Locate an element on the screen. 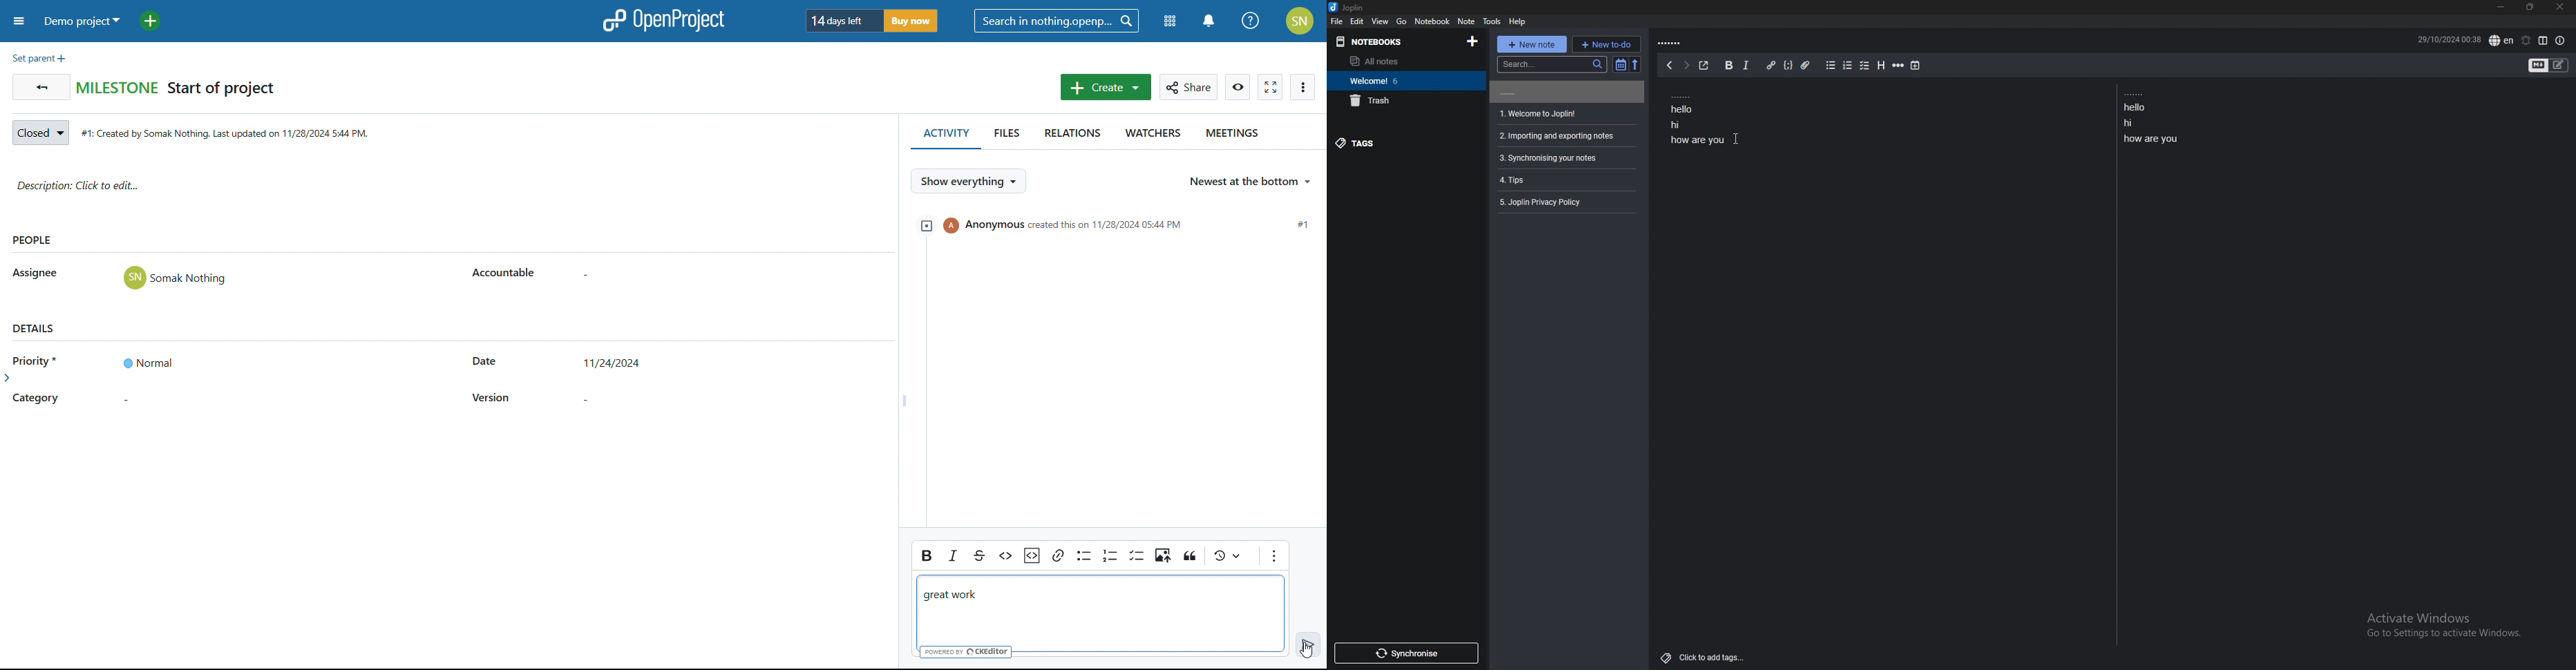 The width and height of the screenshot is (2576, 672). code is located at coordinates (1789, 65).